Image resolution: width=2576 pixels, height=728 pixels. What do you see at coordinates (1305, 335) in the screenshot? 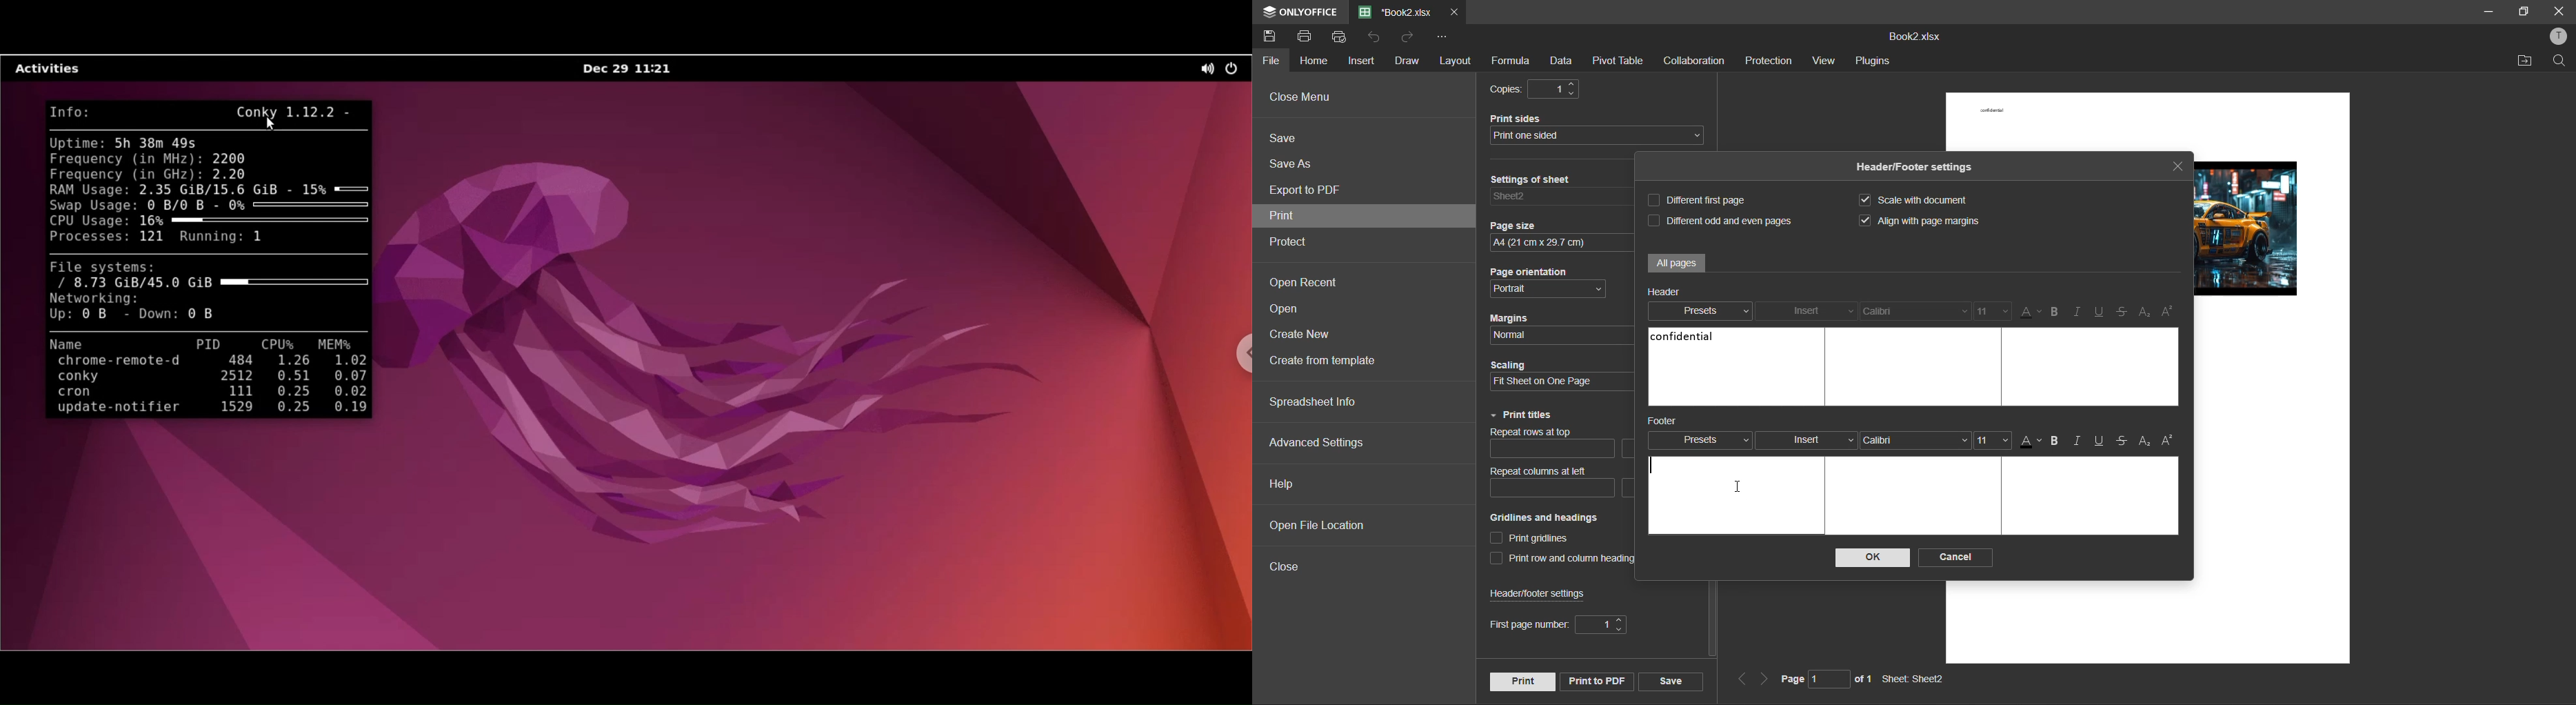
I see `create new` at bounding box center [1305, 335].